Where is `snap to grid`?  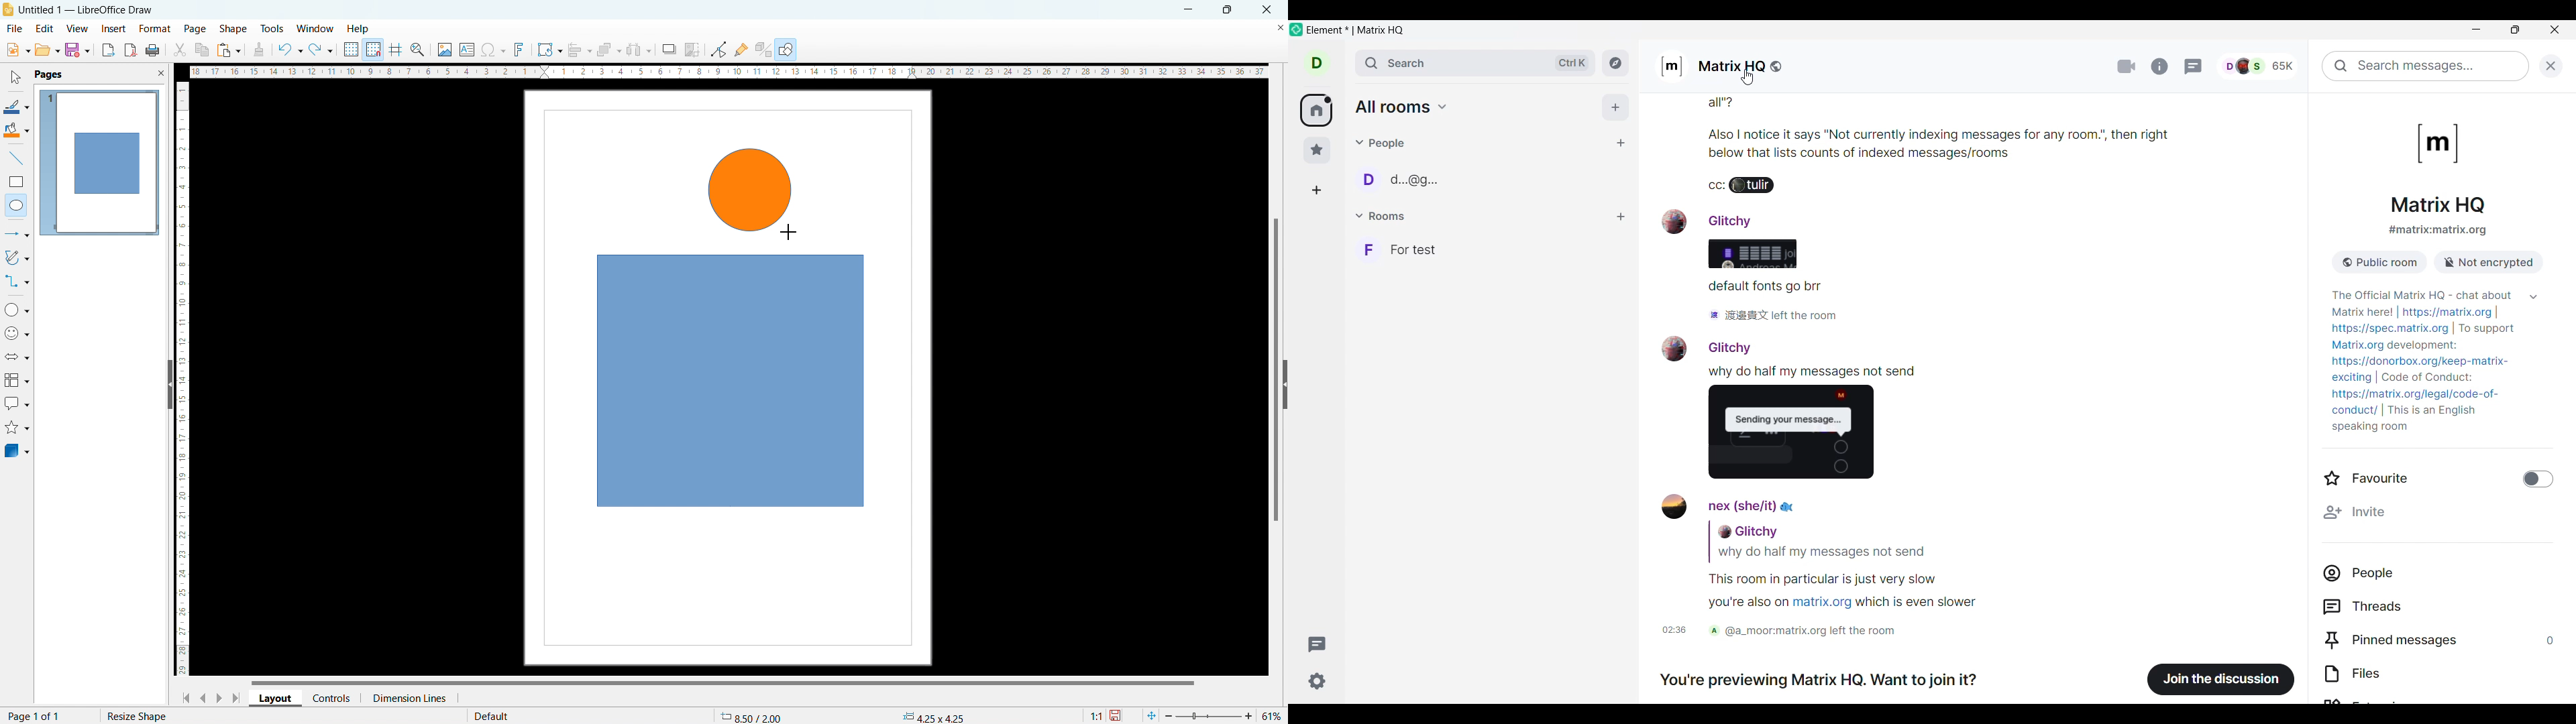 snap to grid is located at coordinates (373, 48).